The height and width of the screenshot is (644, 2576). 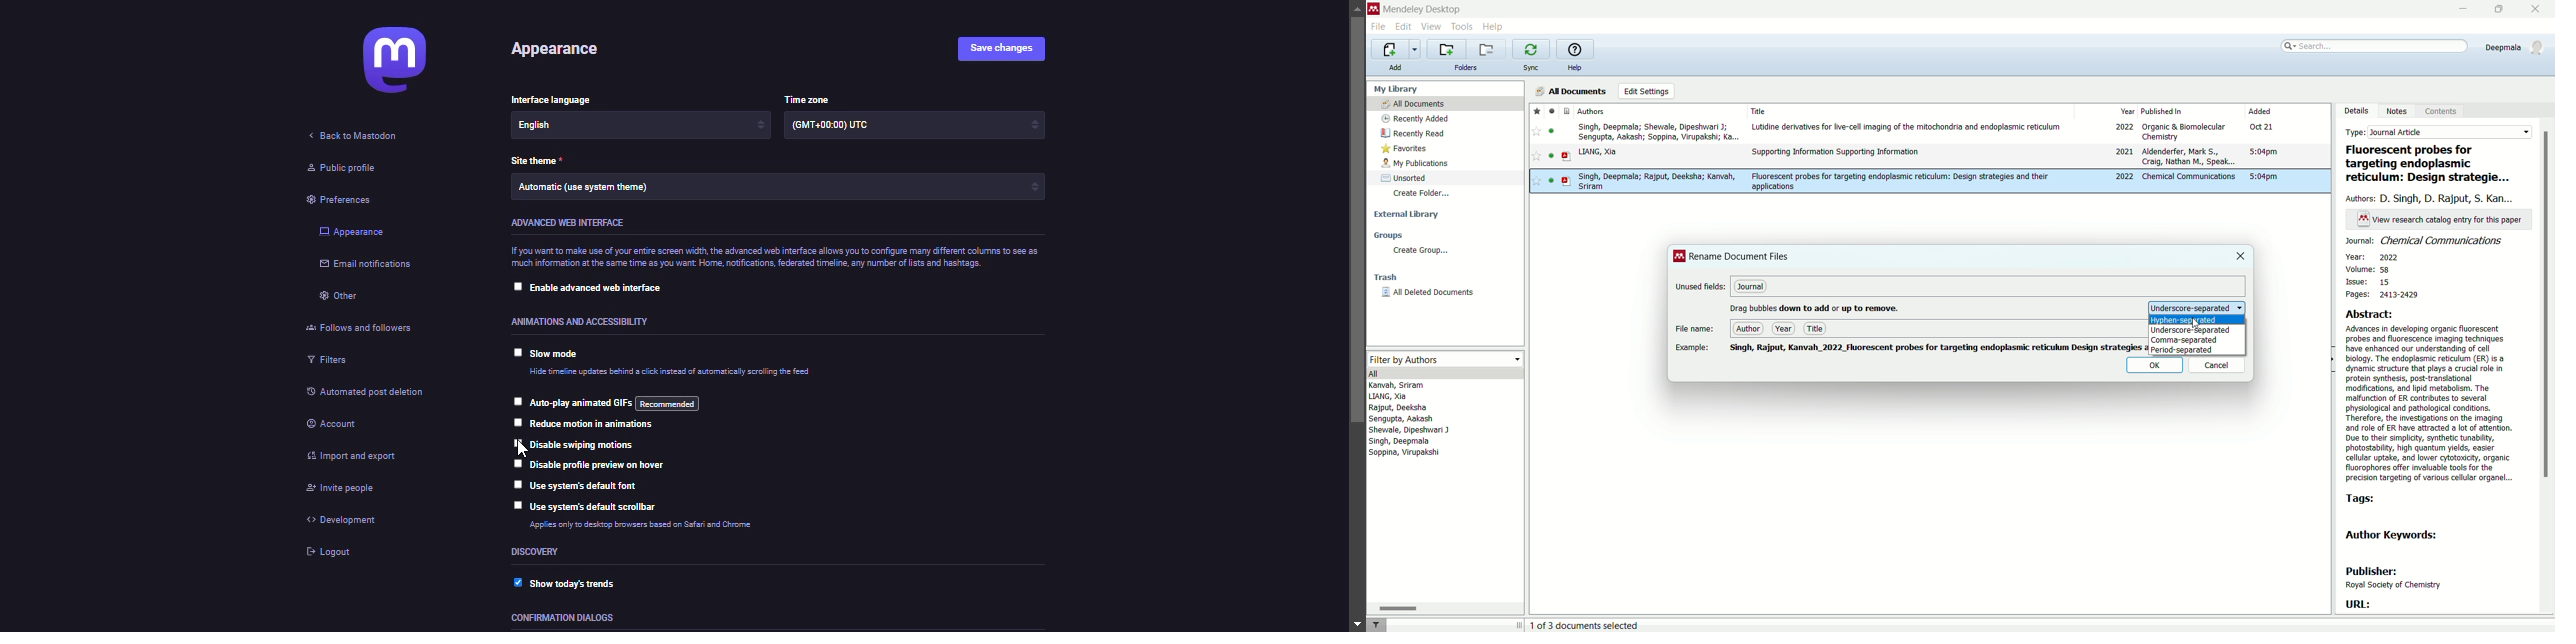 I want to click on development, so click(x=346, y=521).